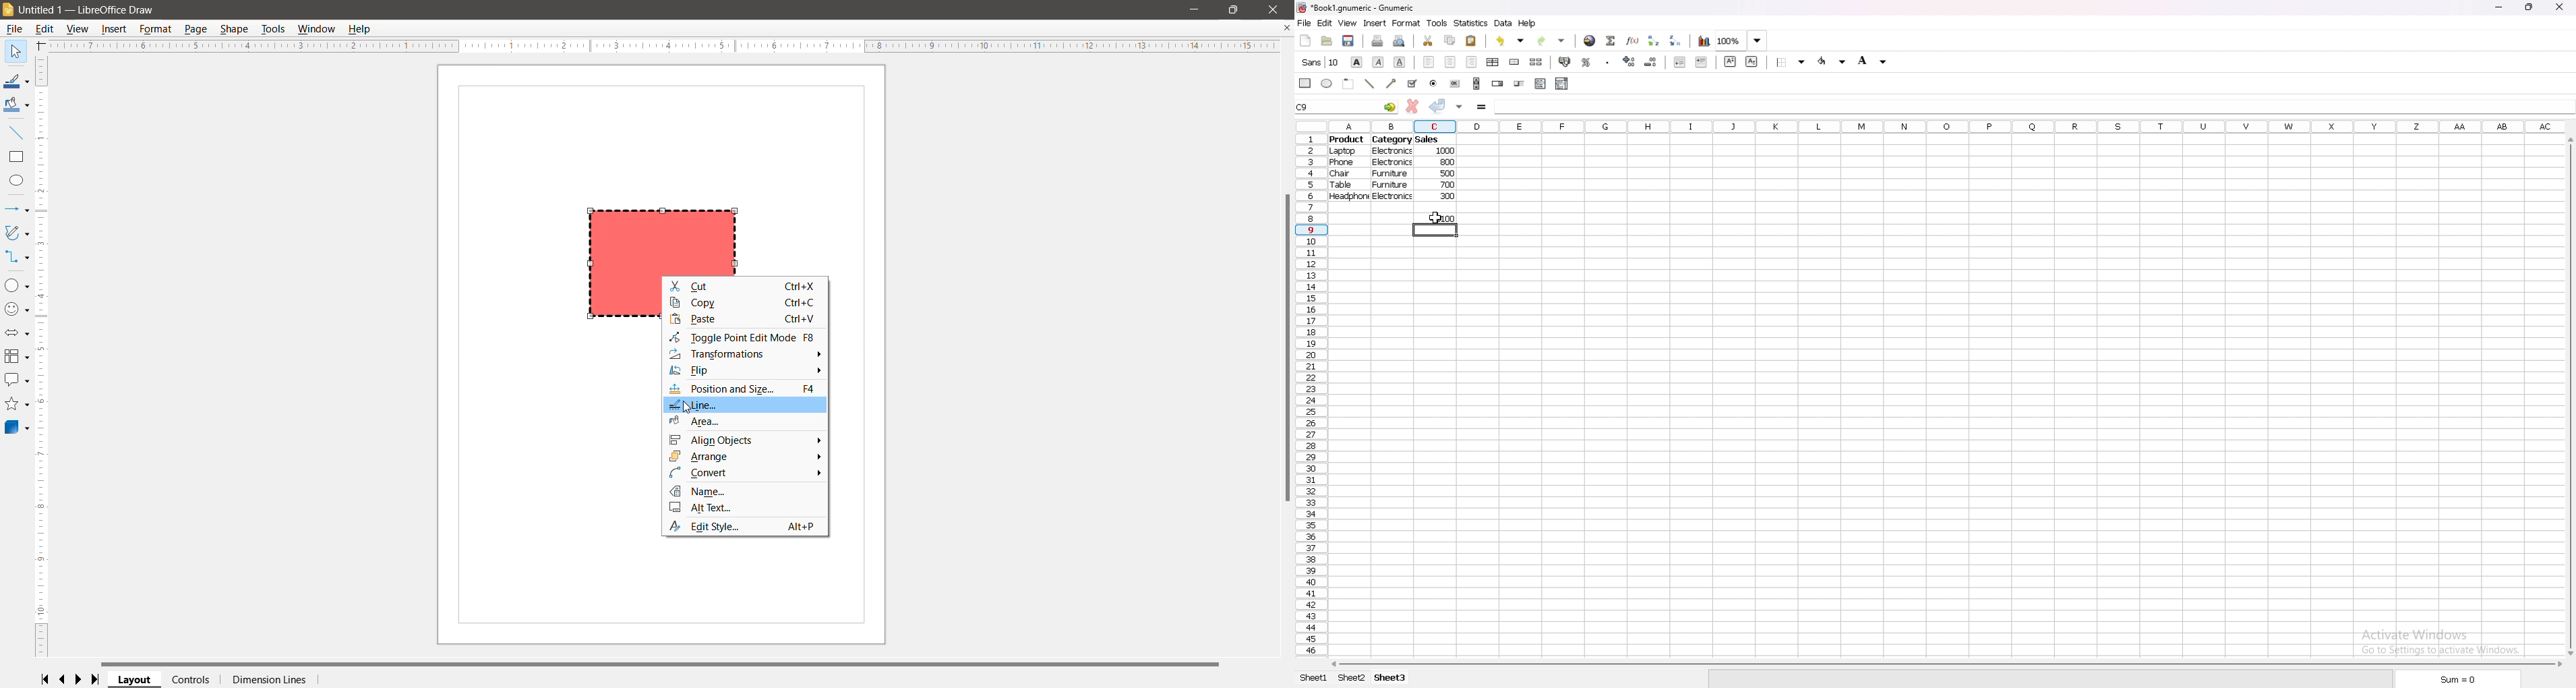 The width and height of the screenshot is (2576, 700). What do you see at coordinates (744, 338) in the screenshot?
I see `Toggle Point Edit Mode` at bounding box center [744, 338].